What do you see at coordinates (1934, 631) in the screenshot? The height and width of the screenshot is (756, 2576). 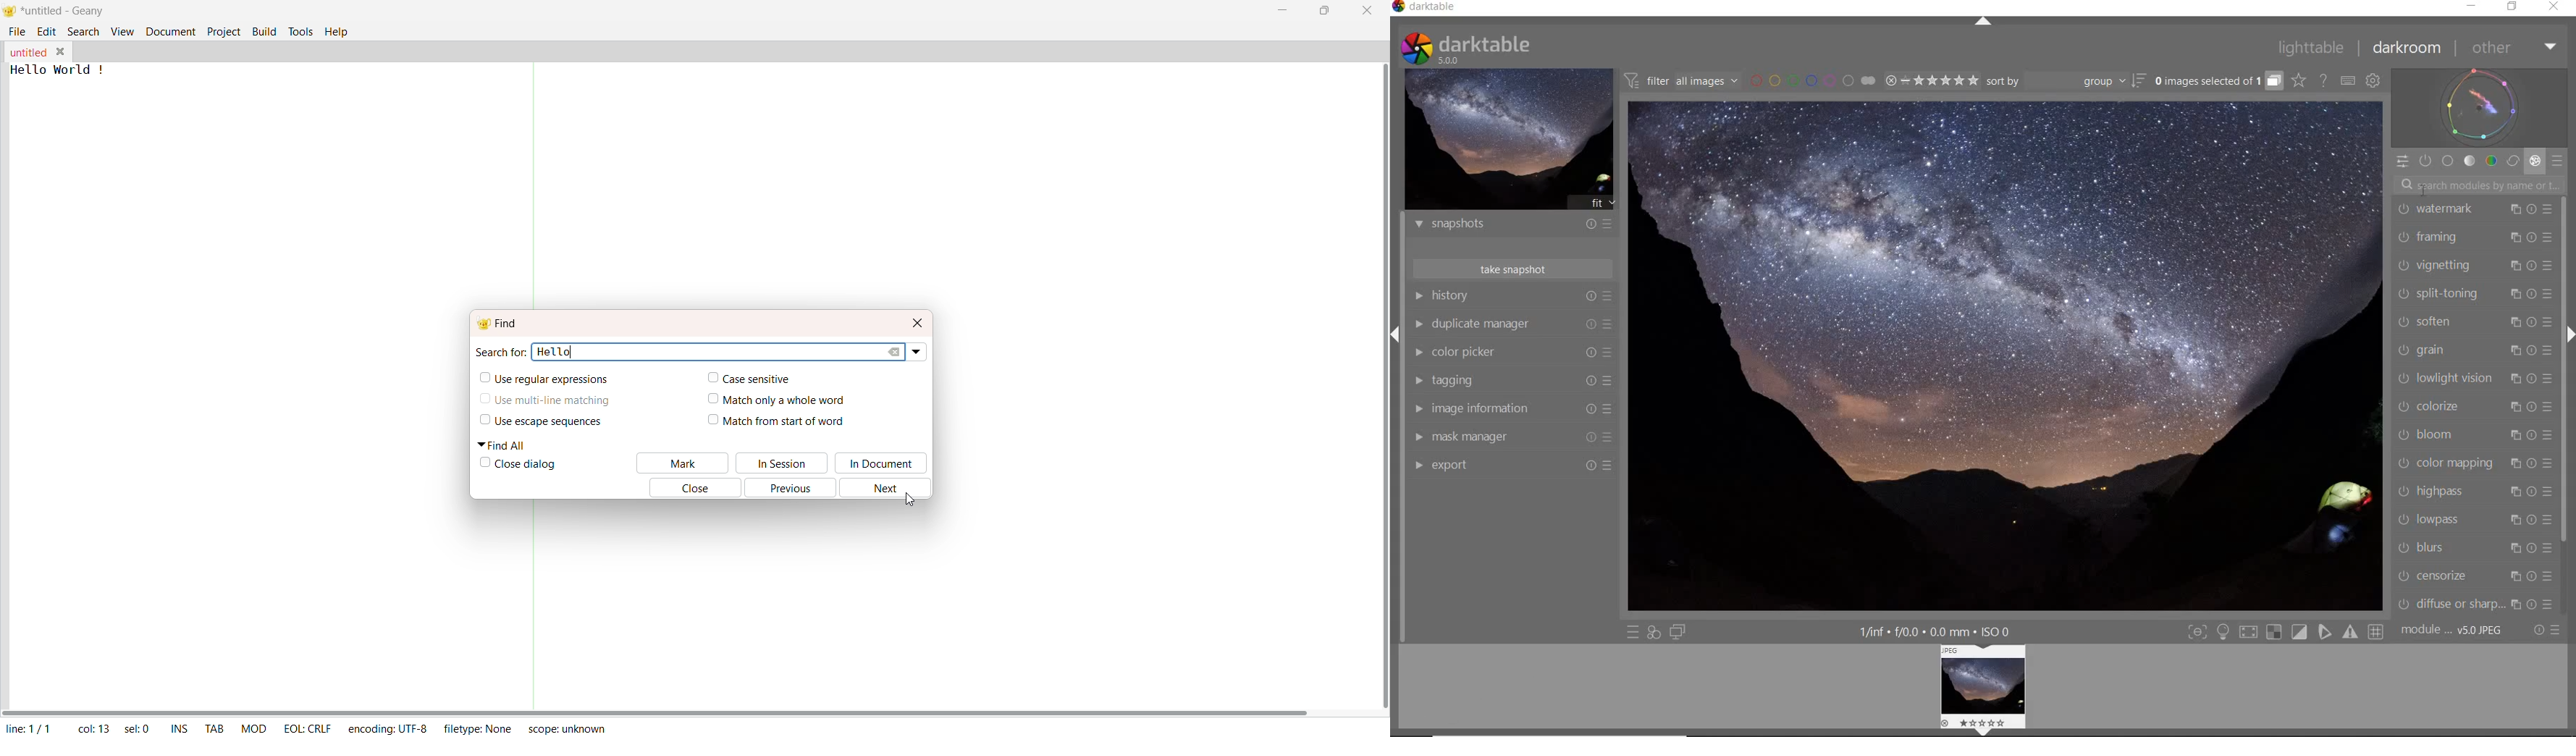 I see `DISPLAYED GUI INFO` at bounding box center [1934, 631].